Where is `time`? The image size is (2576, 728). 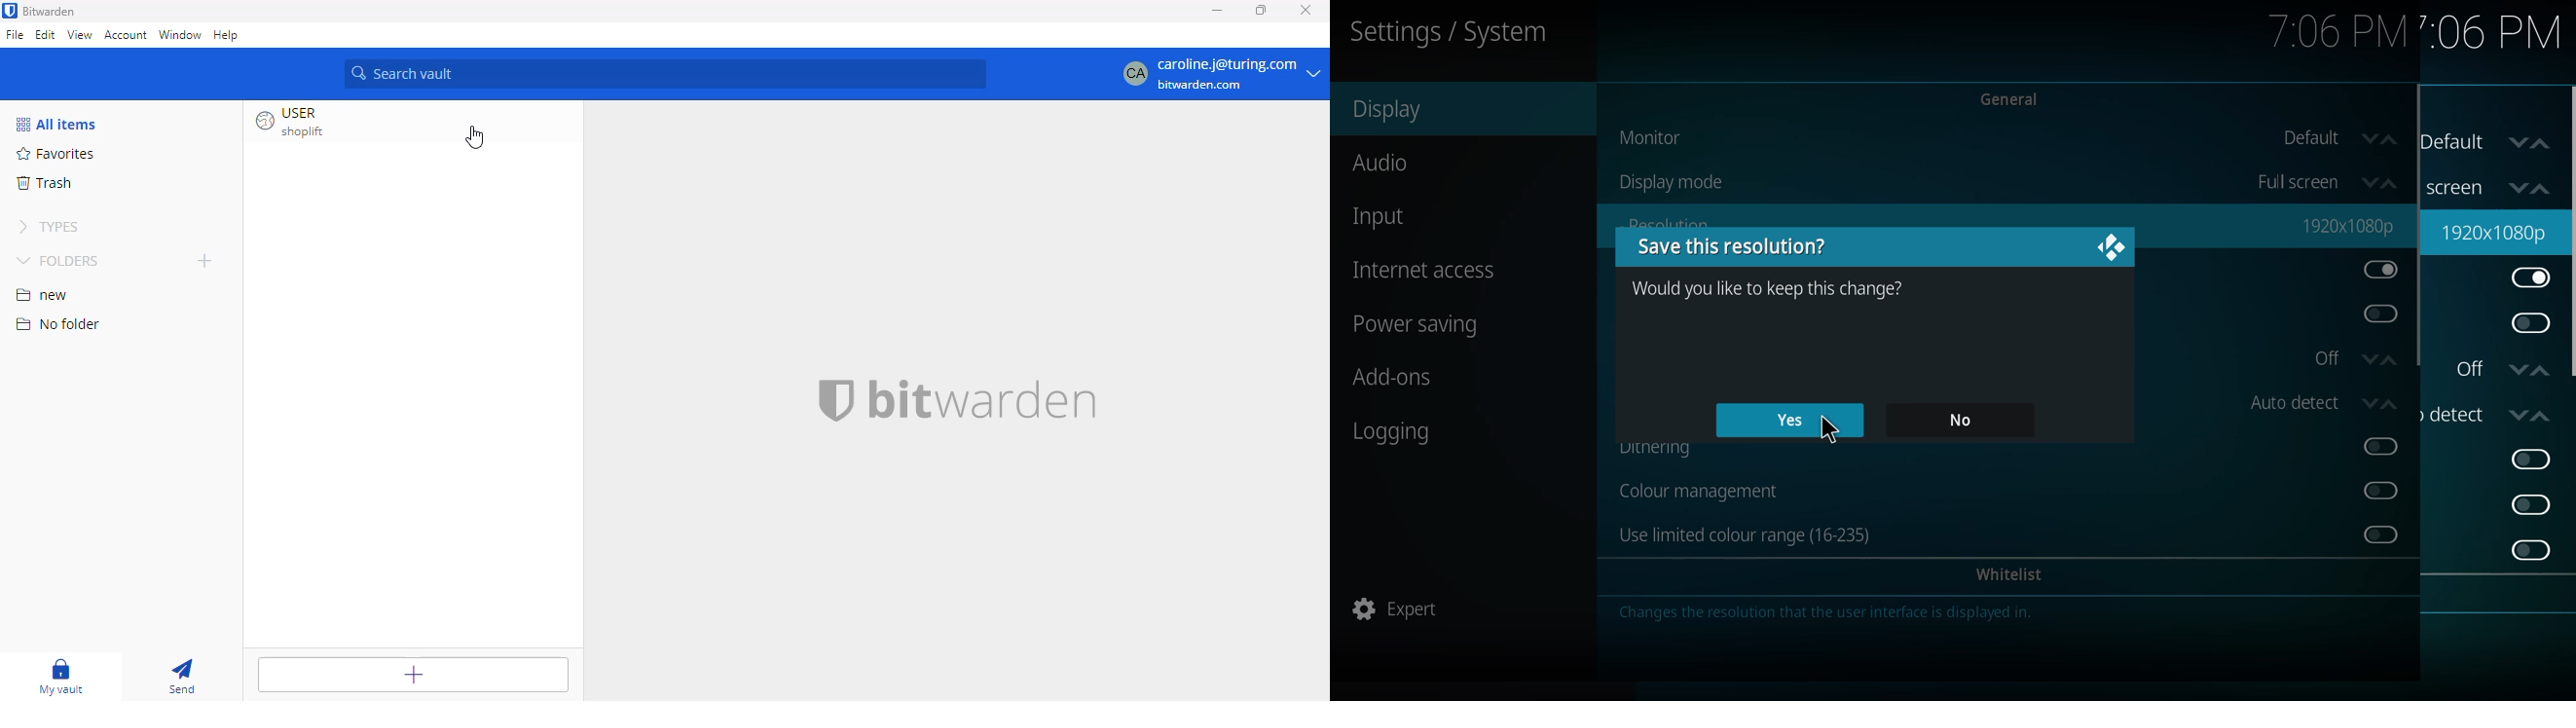 time is located at coordinates (2320, 34).